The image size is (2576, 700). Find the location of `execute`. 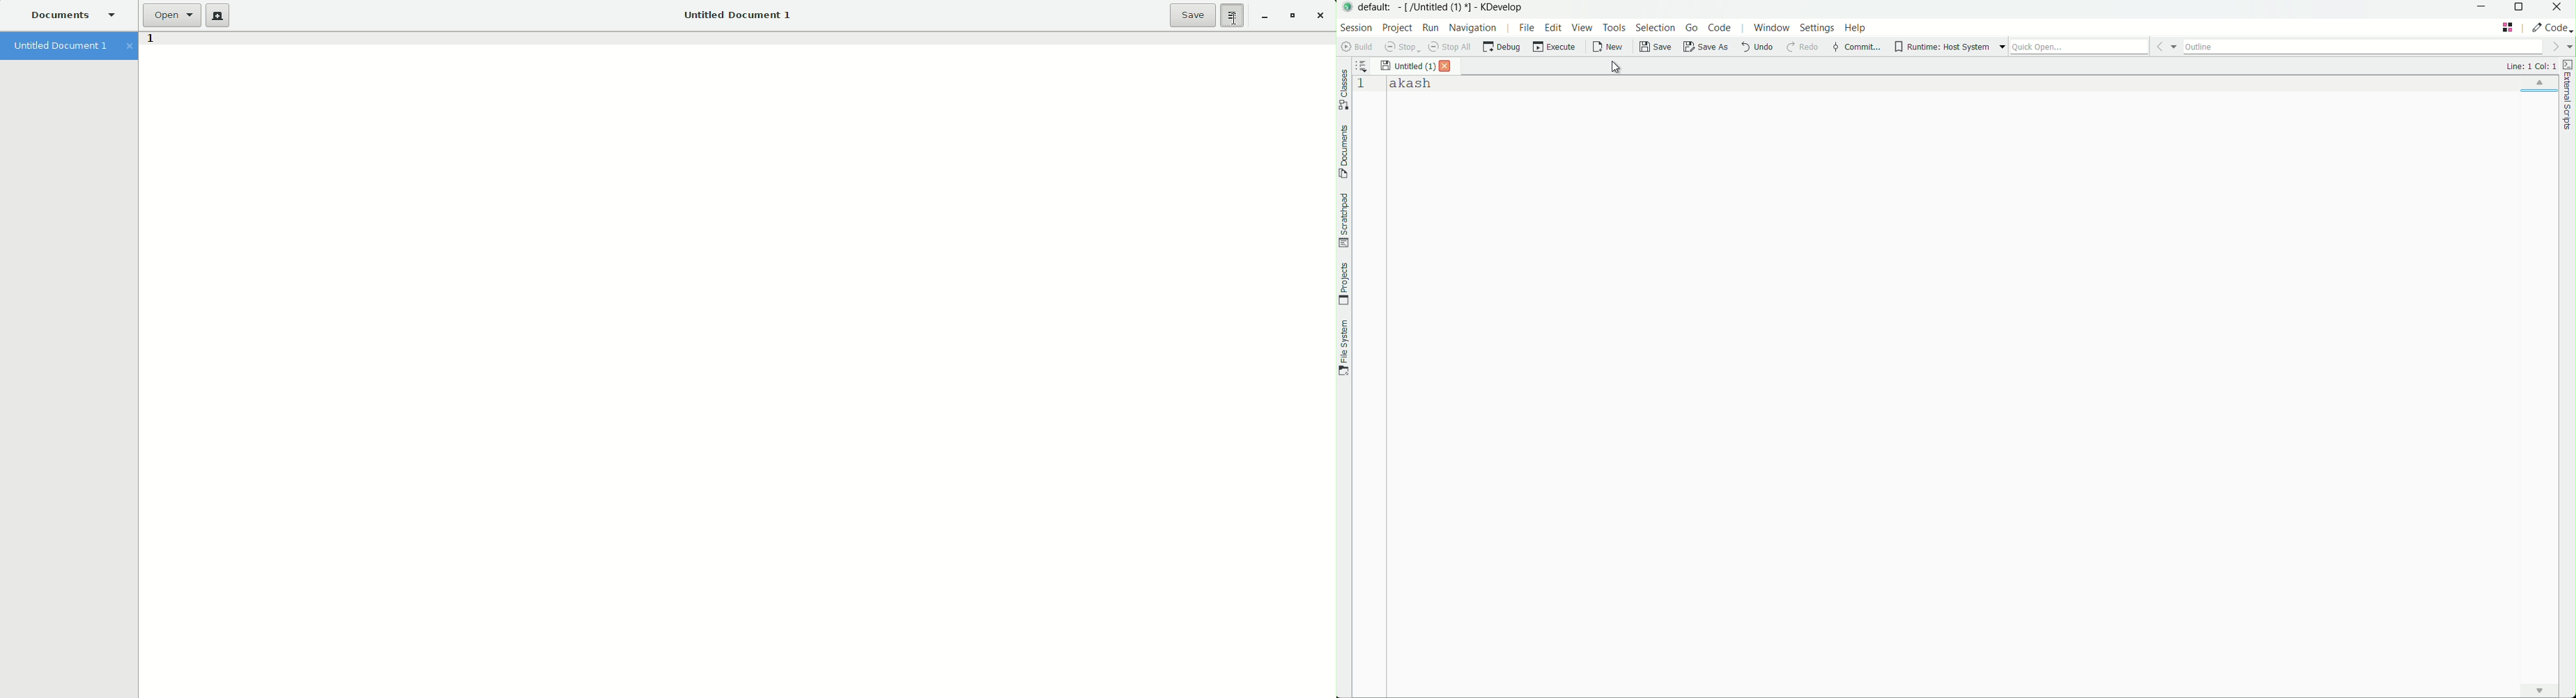

execute is located at coordinates (1555, 48).